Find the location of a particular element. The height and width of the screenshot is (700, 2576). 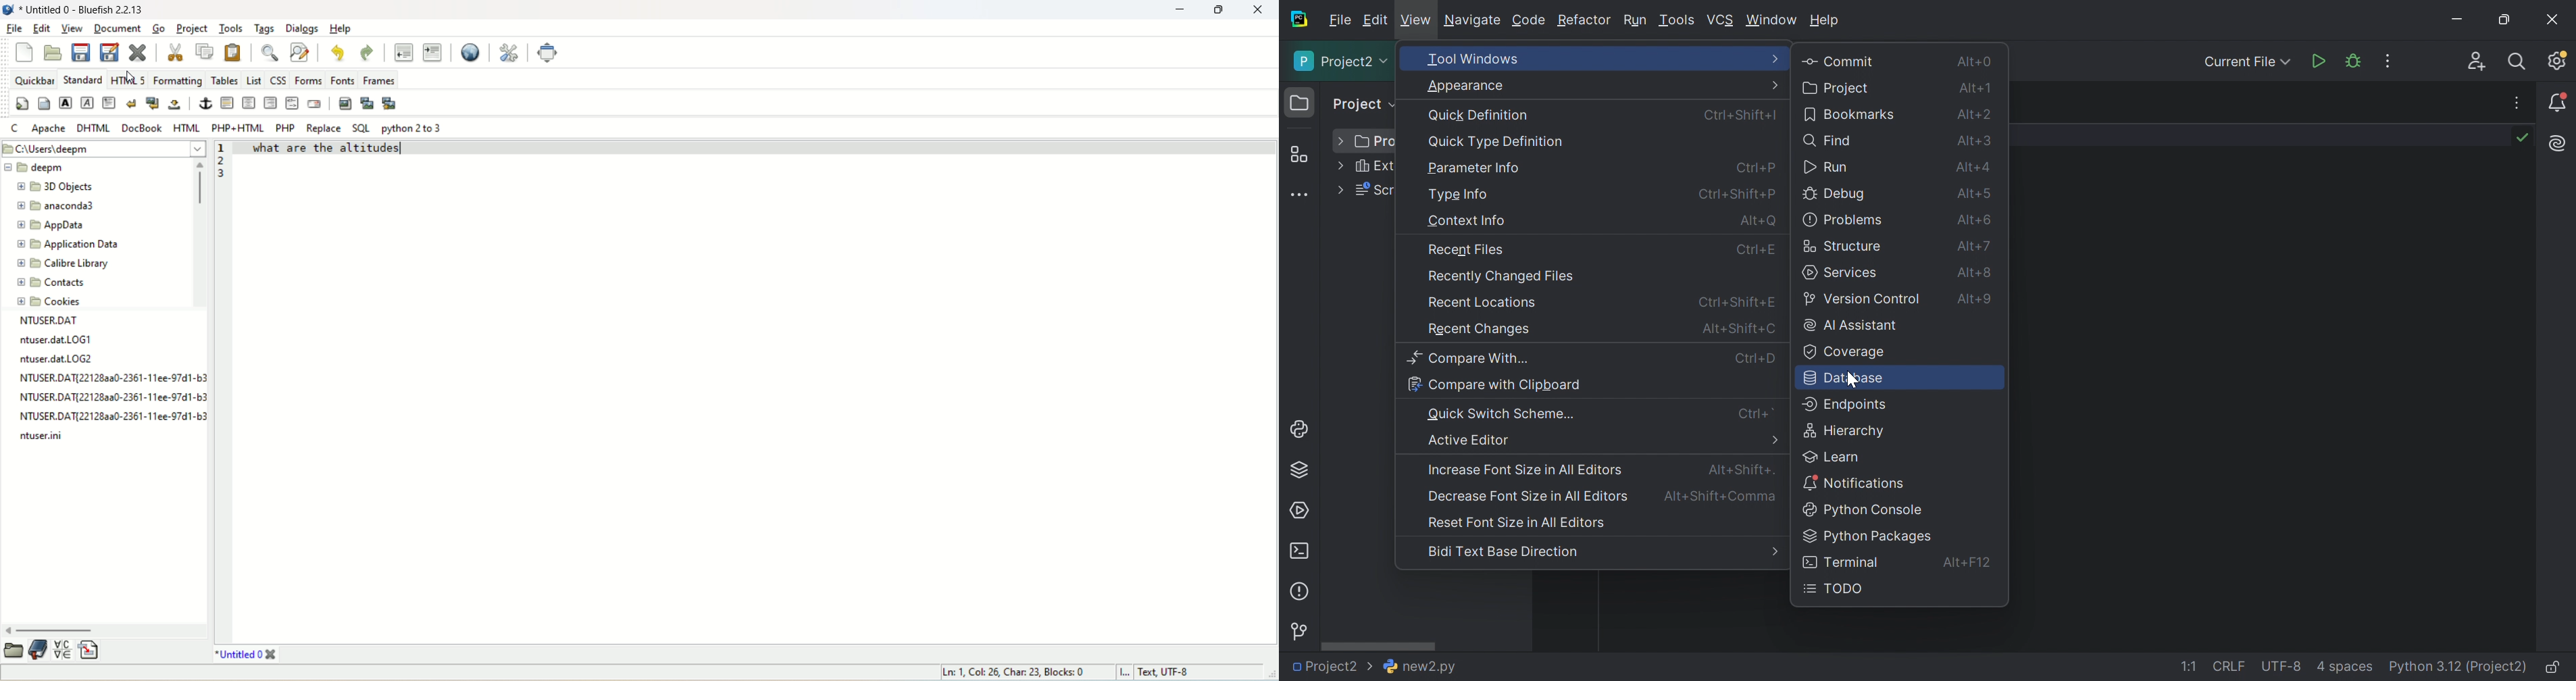

HTML is located at coordinates (187, 129).